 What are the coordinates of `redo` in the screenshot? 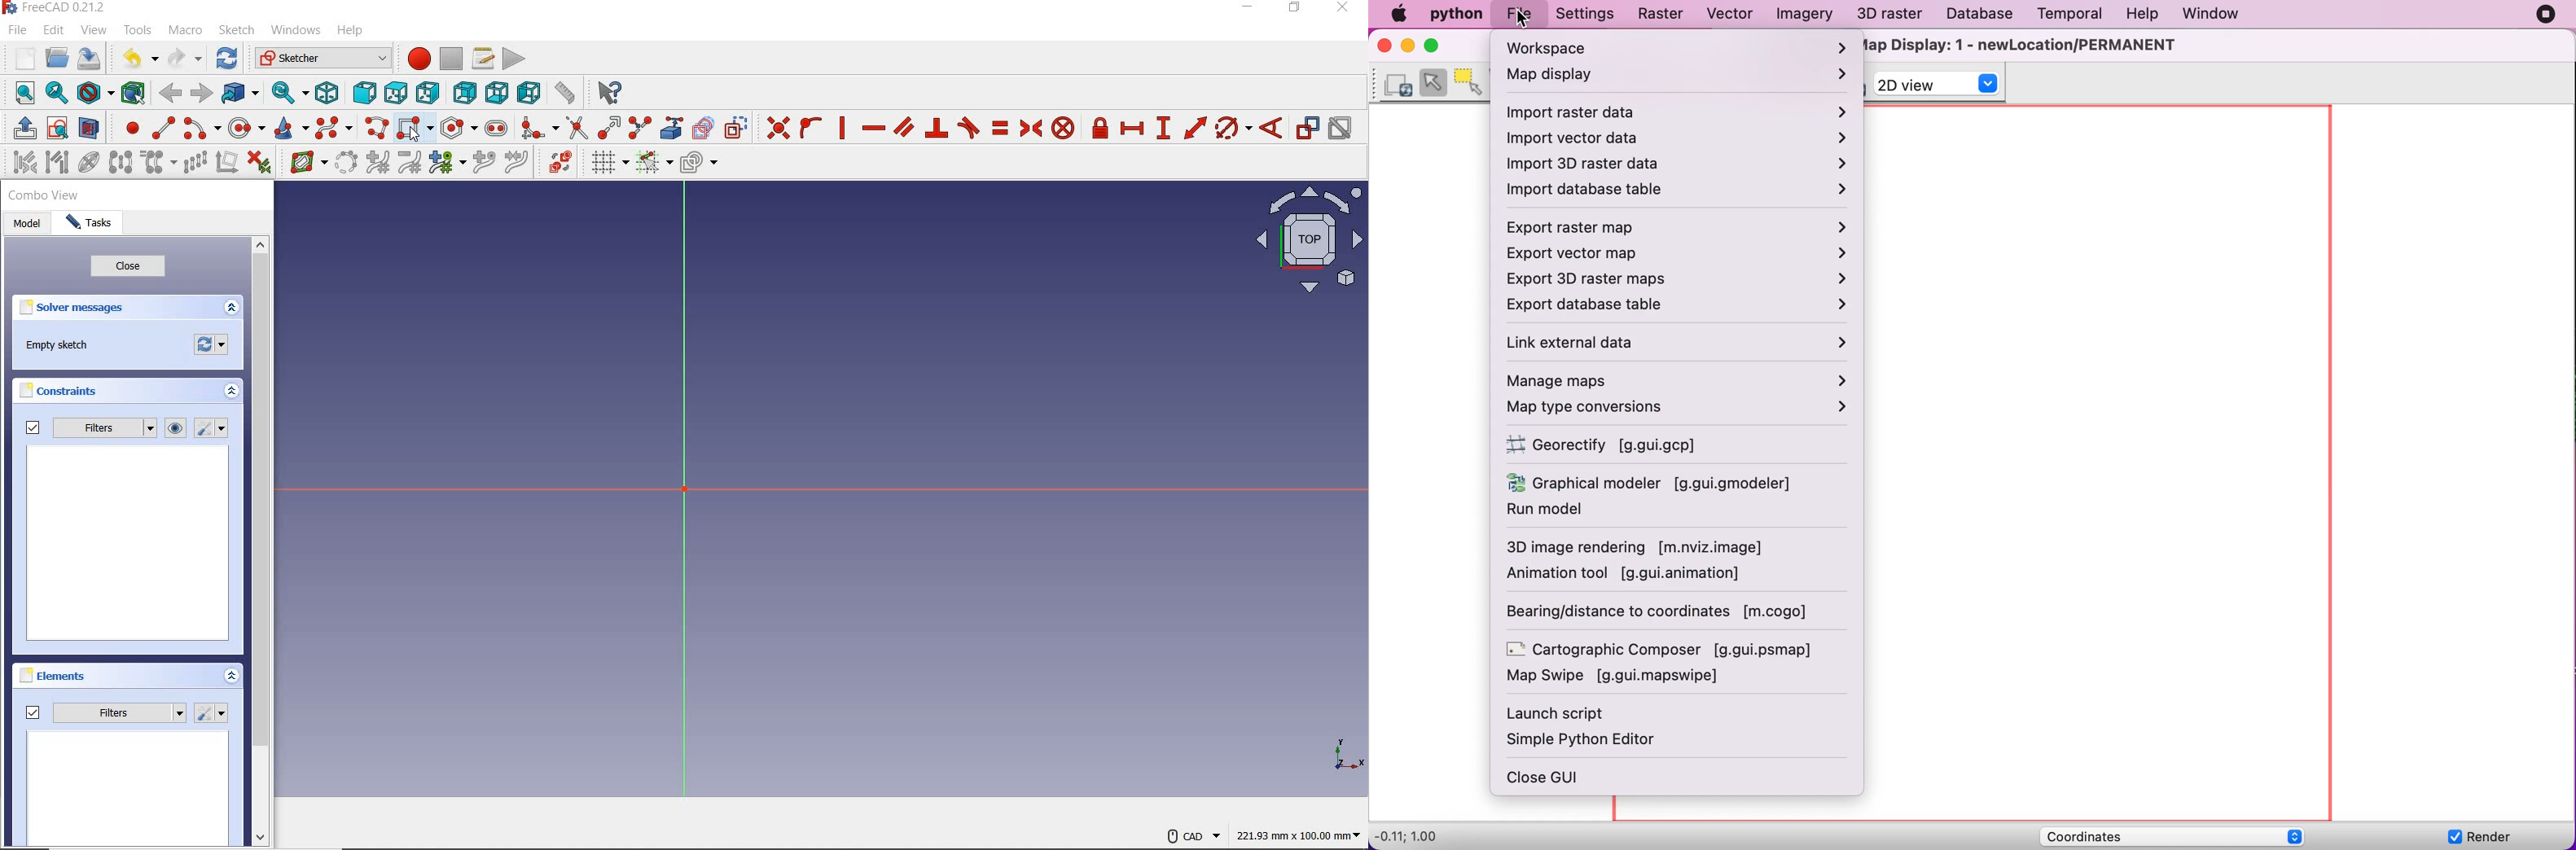 It's located at (185, 59).